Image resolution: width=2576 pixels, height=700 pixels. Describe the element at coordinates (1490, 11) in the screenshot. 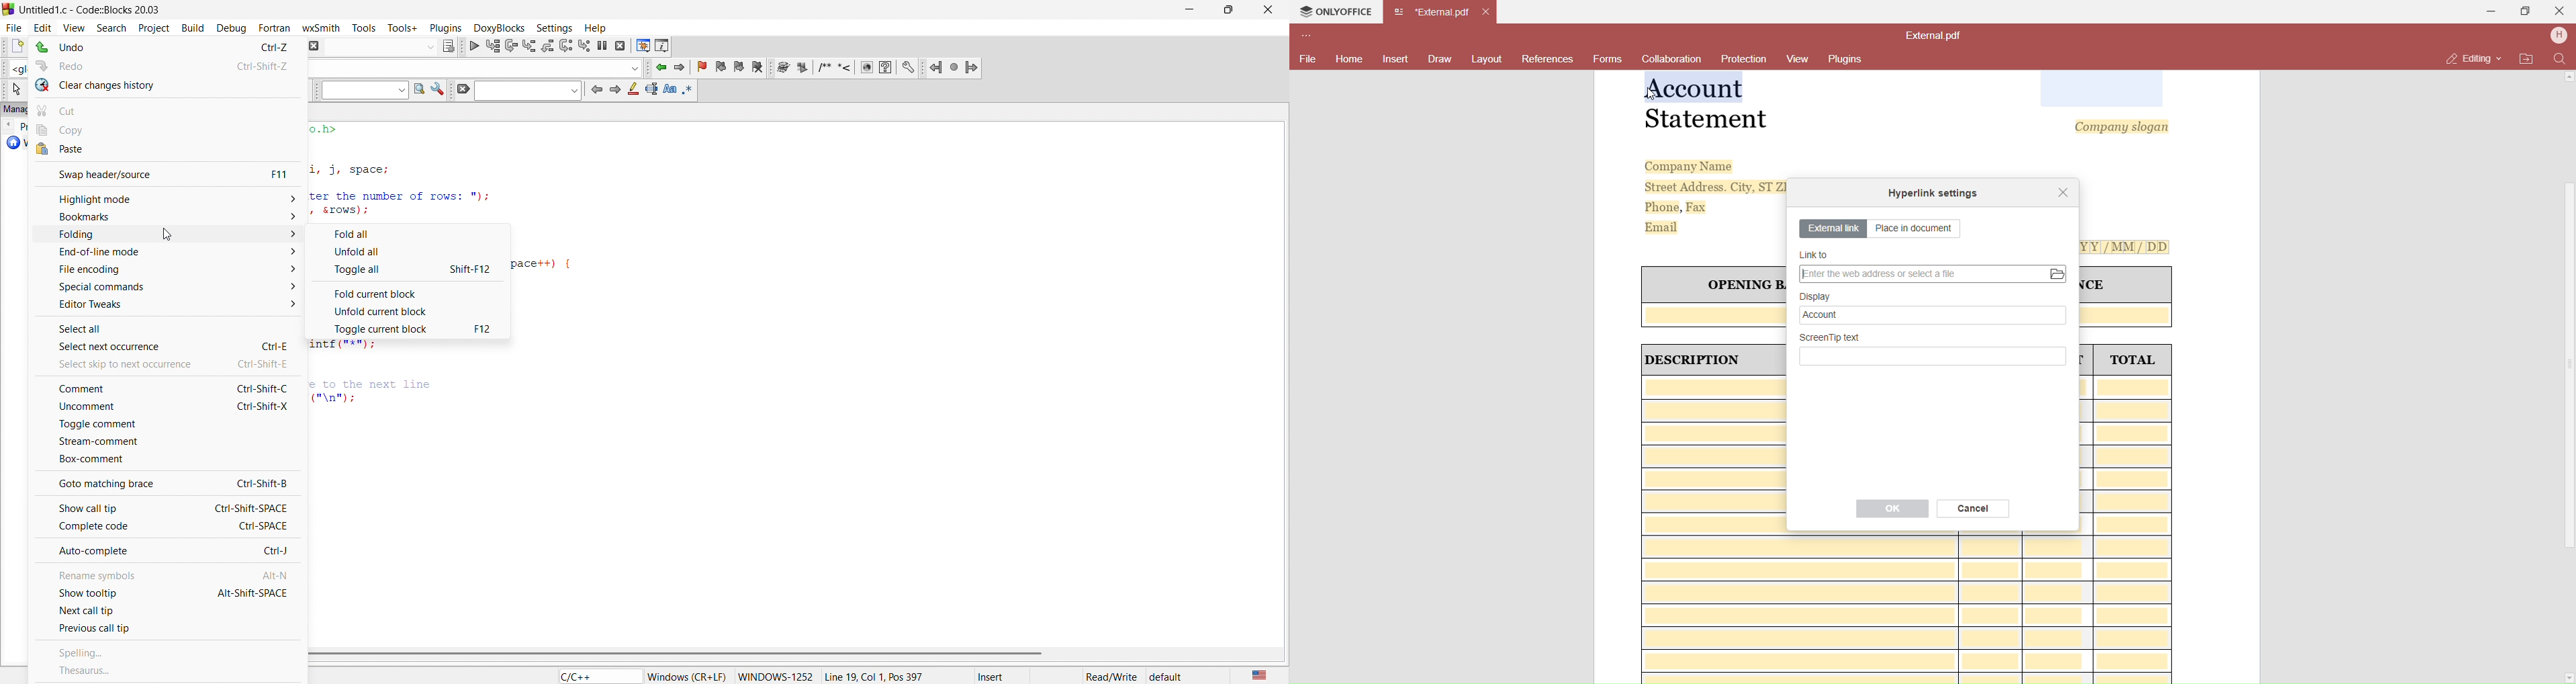

I see `Close Tab` at that location.